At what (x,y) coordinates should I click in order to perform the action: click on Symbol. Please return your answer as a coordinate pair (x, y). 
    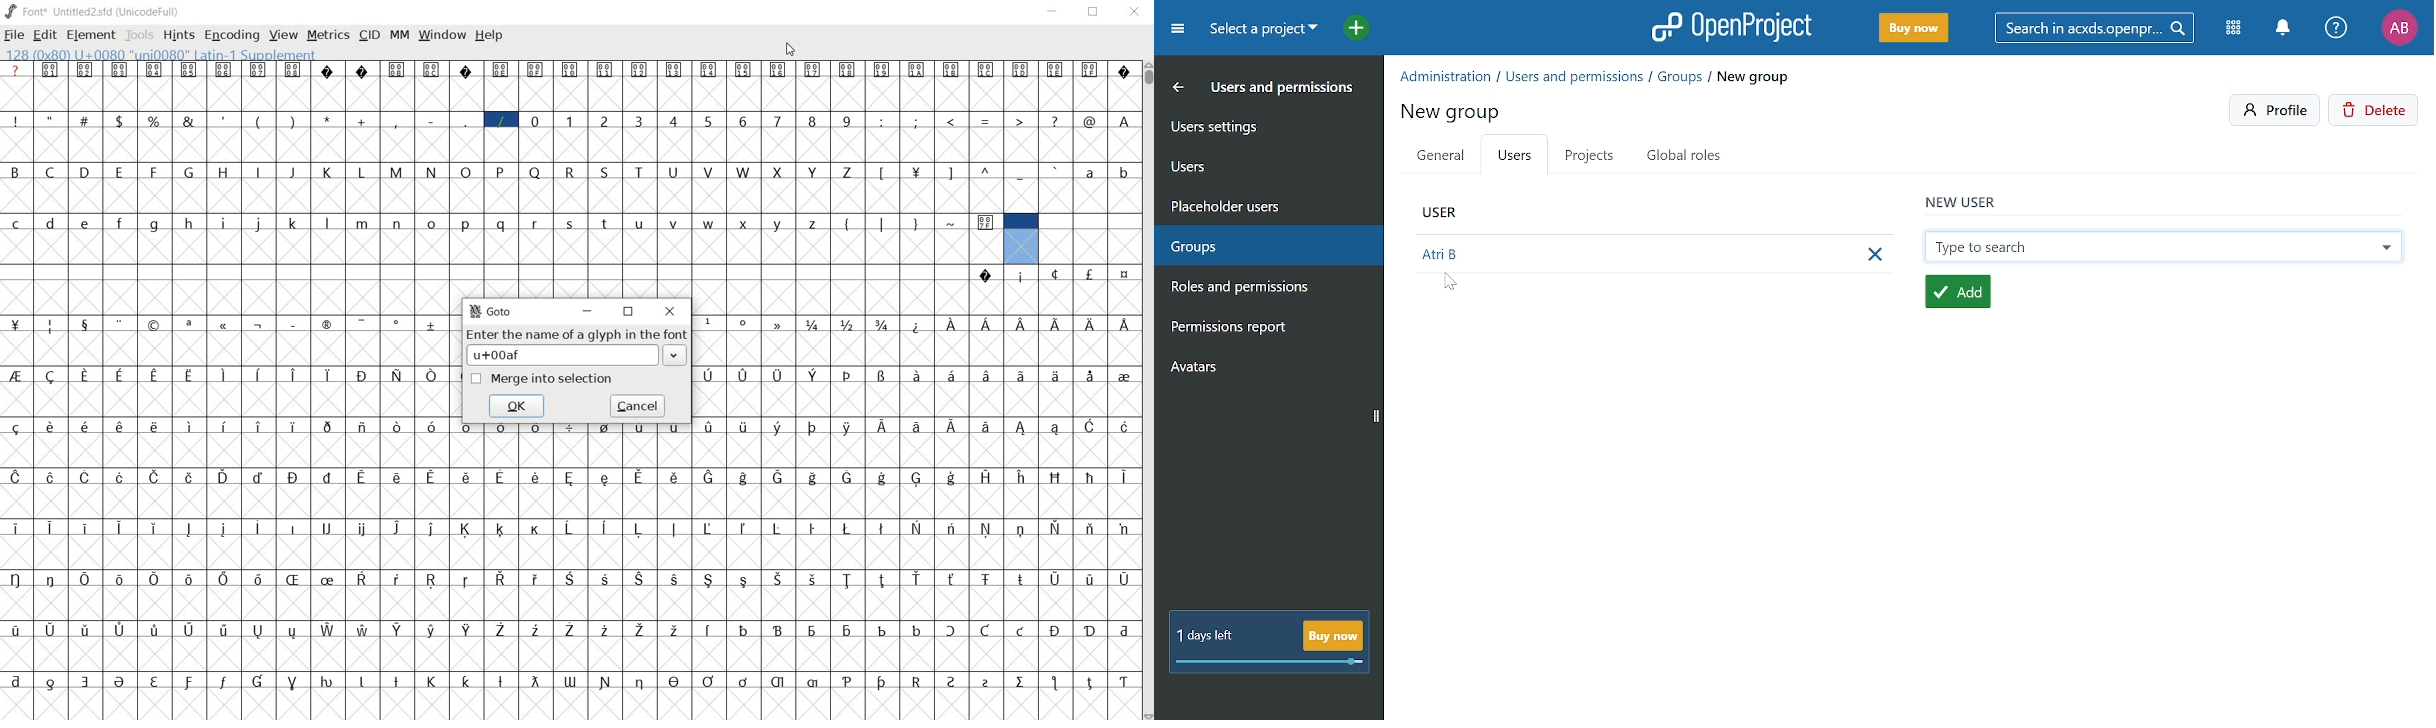
    Looking at the image, I should click on (815, 579).